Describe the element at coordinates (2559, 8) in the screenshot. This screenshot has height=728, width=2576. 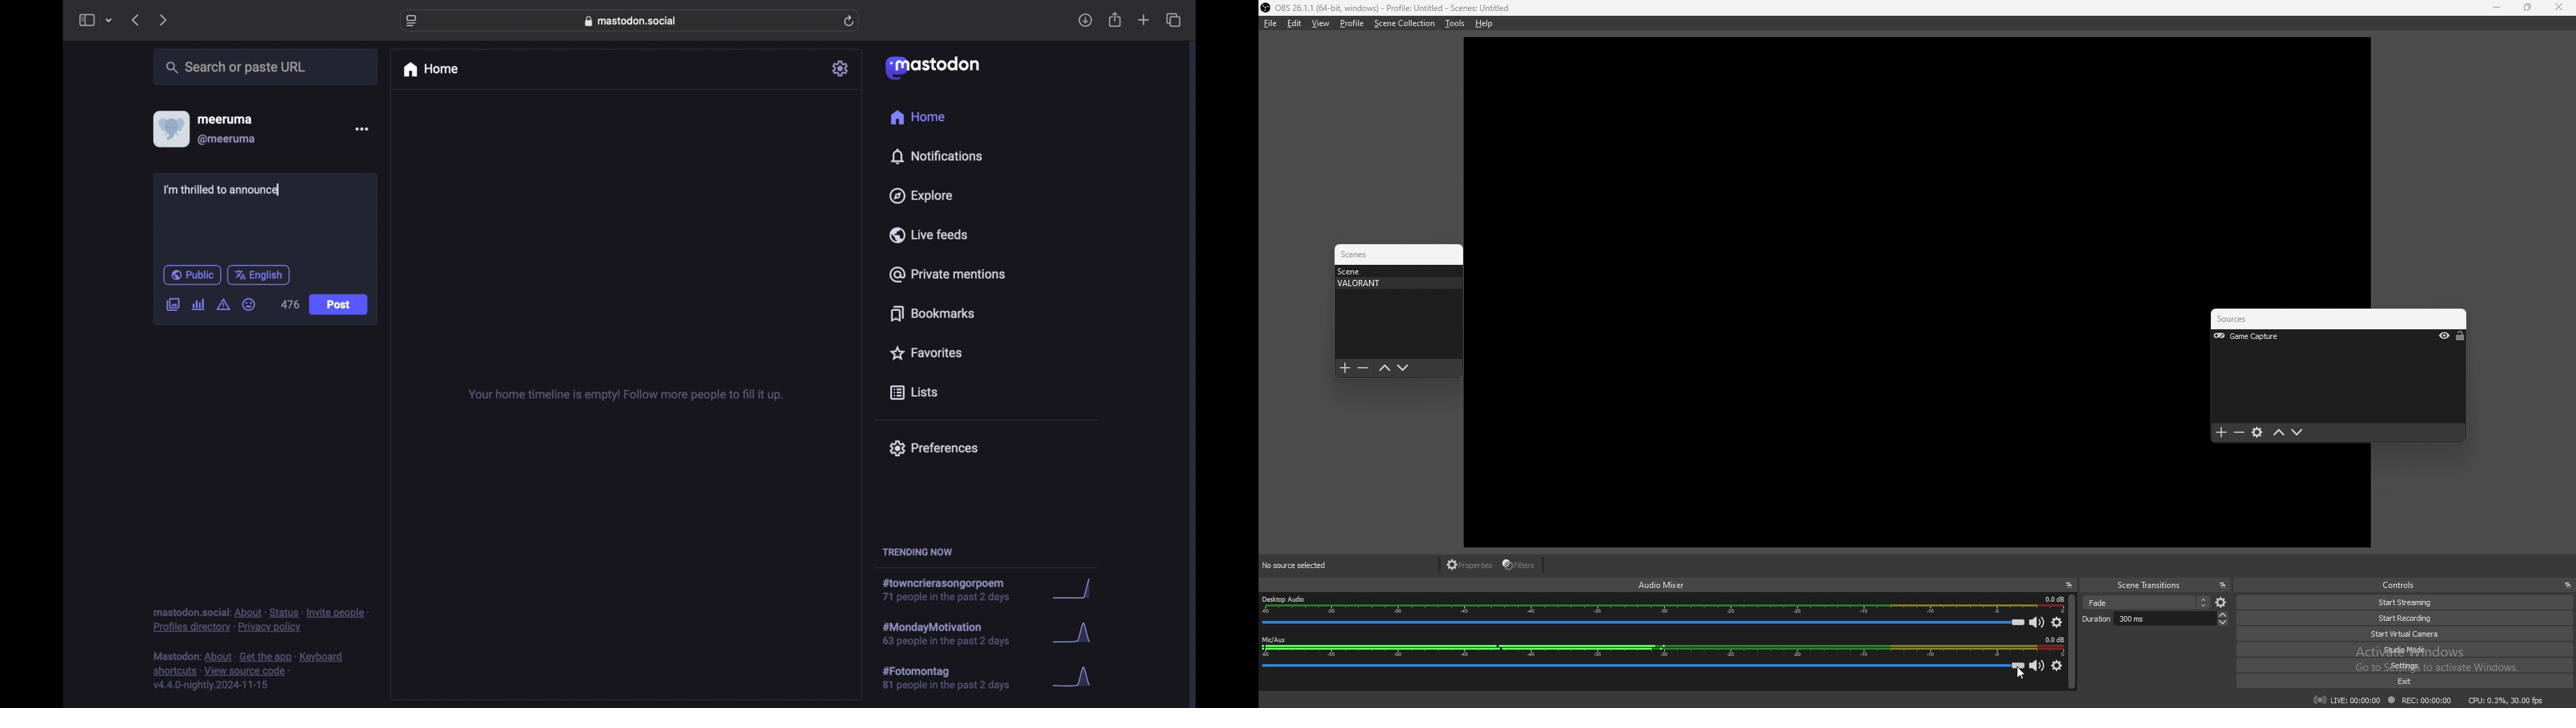
I see `close` at that location.